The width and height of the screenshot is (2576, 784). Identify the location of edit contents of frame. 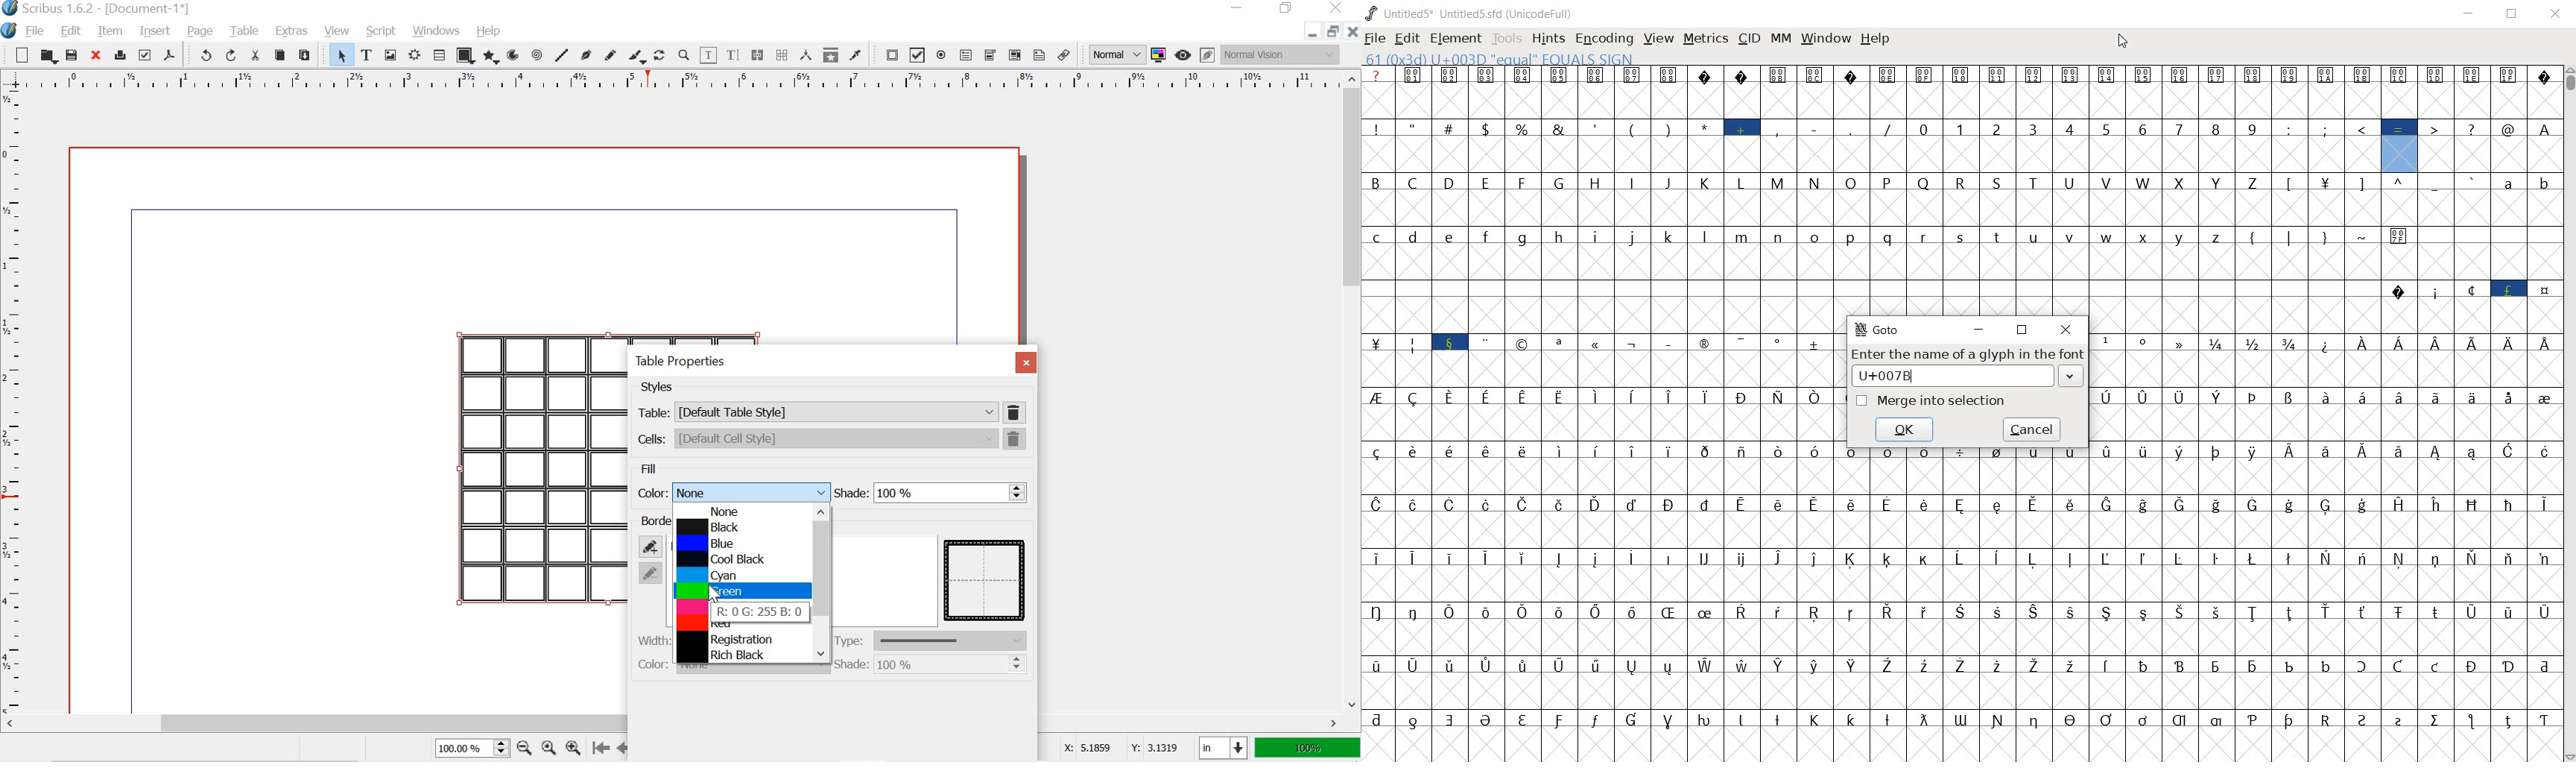
(709, 54).